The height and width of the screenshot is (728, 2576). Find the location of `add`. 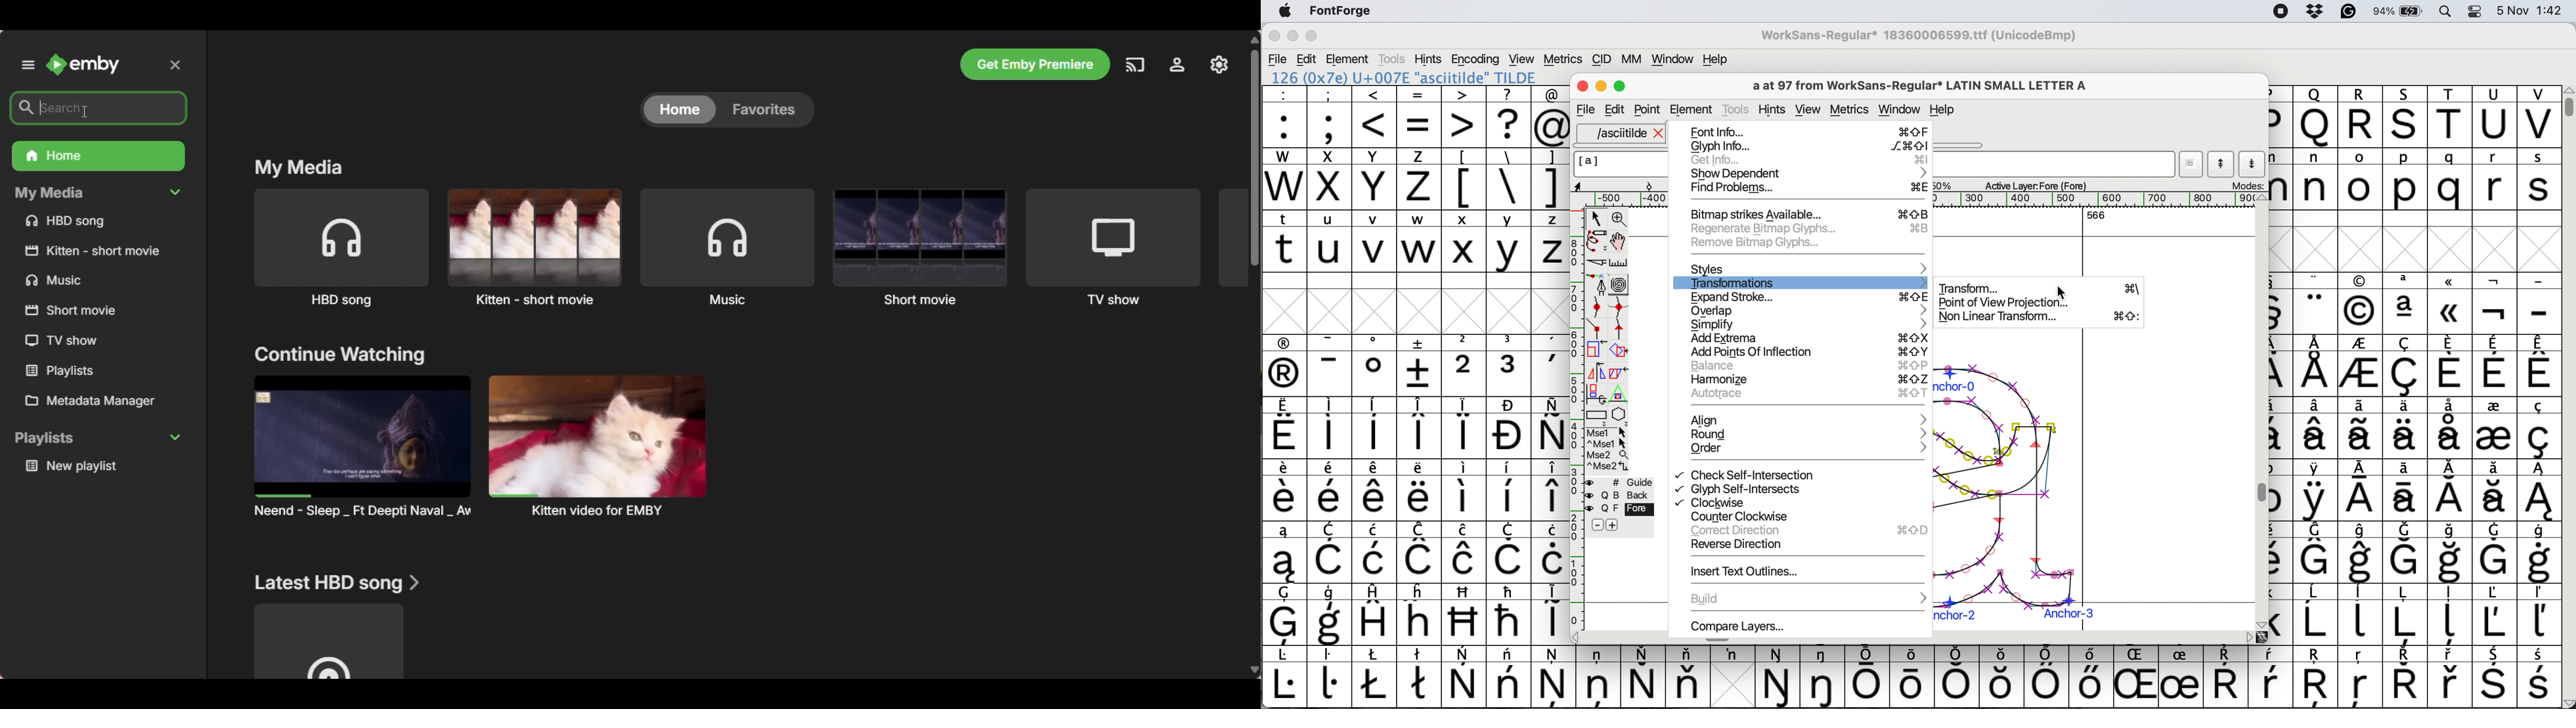

add is located at coordinates (1614, 525).